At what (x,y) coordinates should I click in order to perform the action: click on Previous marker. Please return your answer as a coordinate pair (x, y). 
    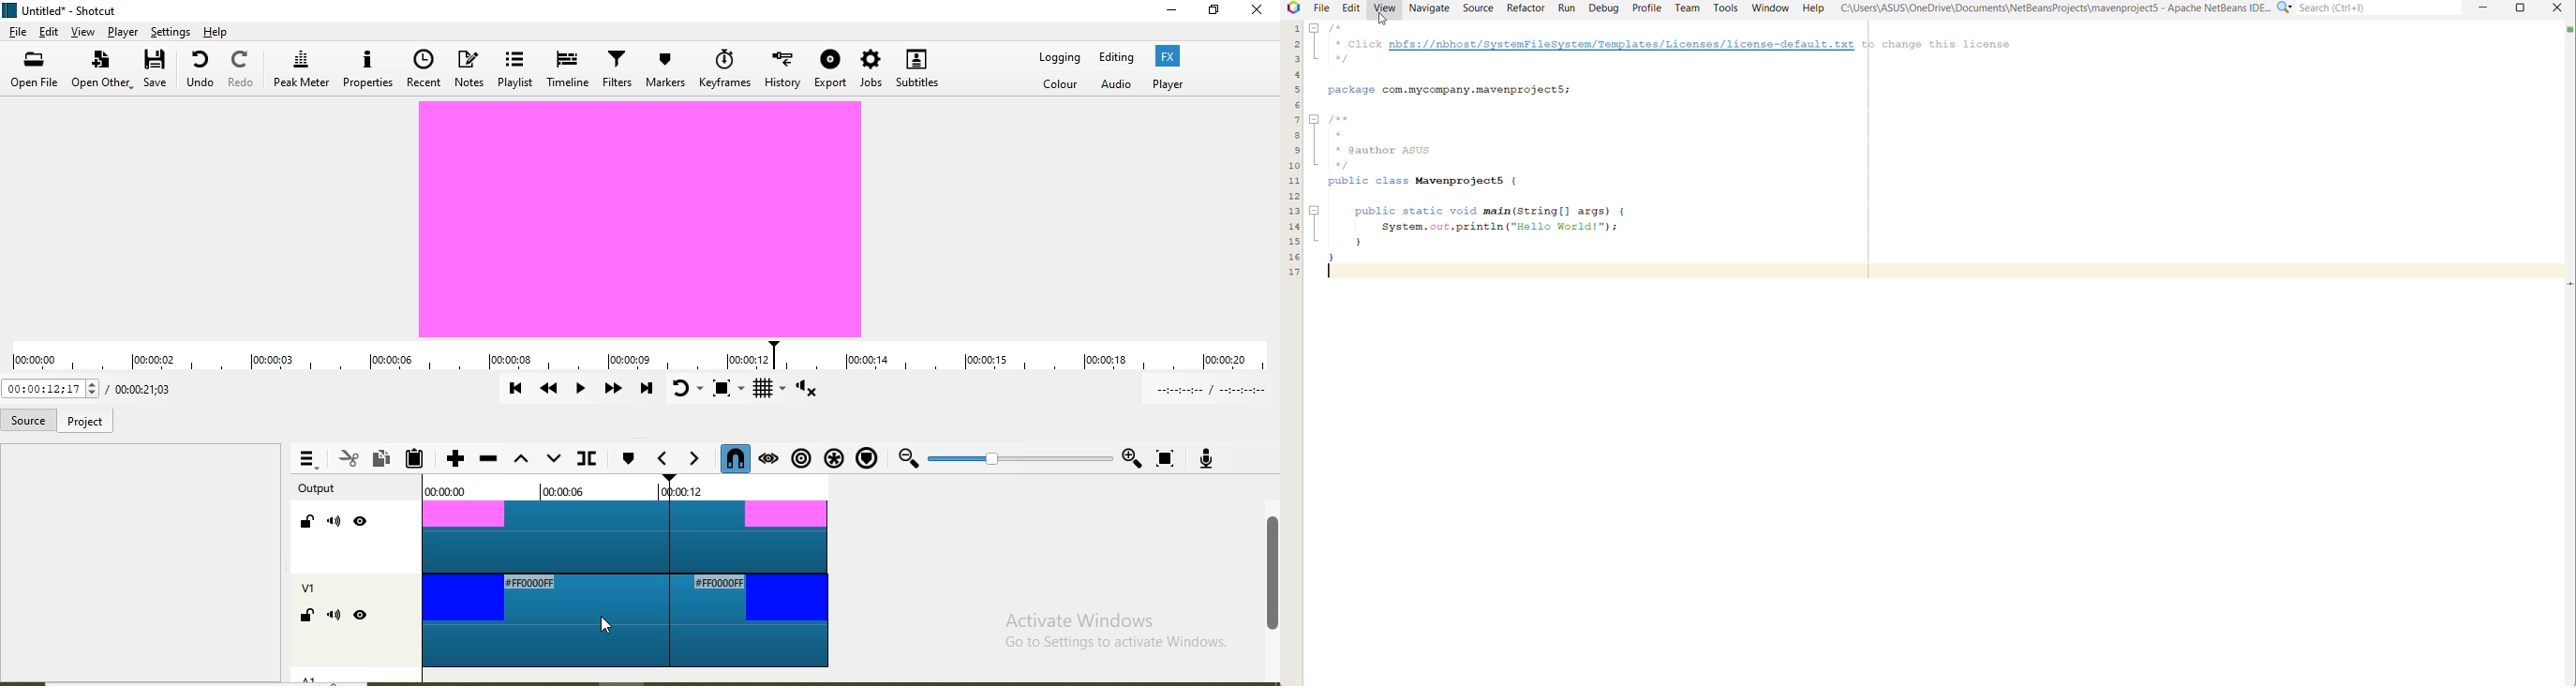
    Looking at the image, I should click on (665, 461).